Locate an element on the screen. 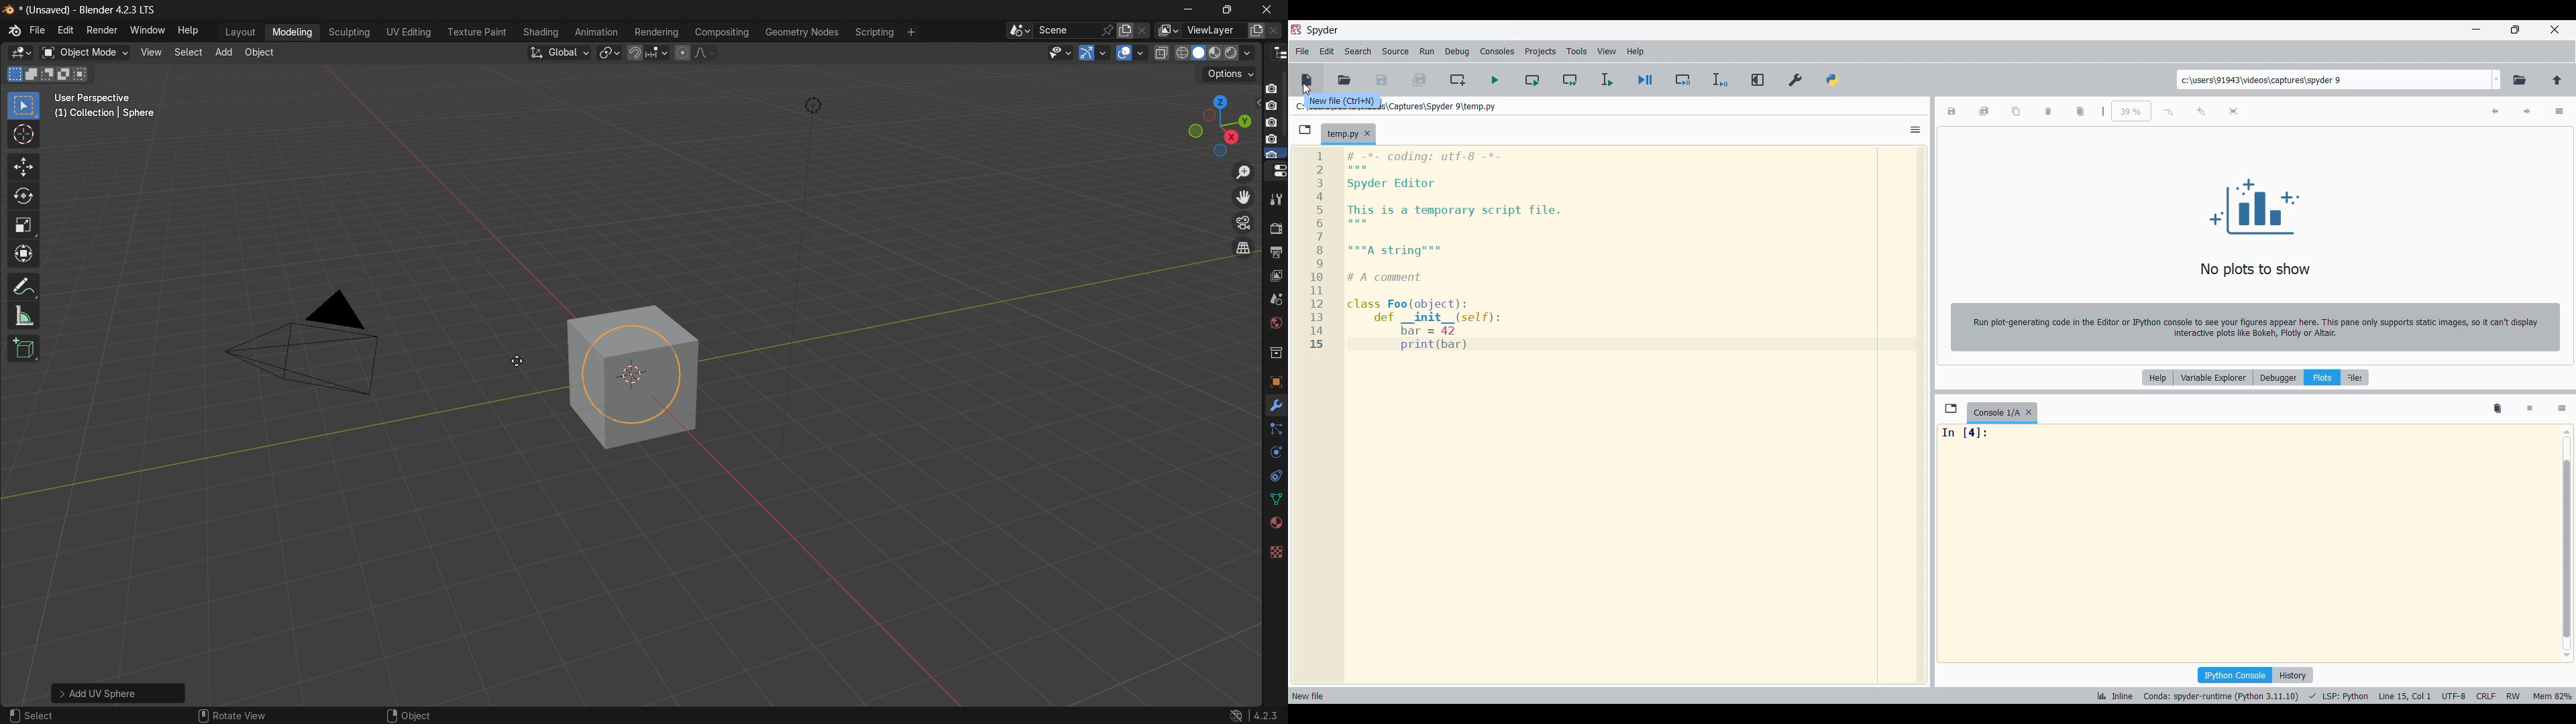  solid display is located at coordinates (1199, 52).